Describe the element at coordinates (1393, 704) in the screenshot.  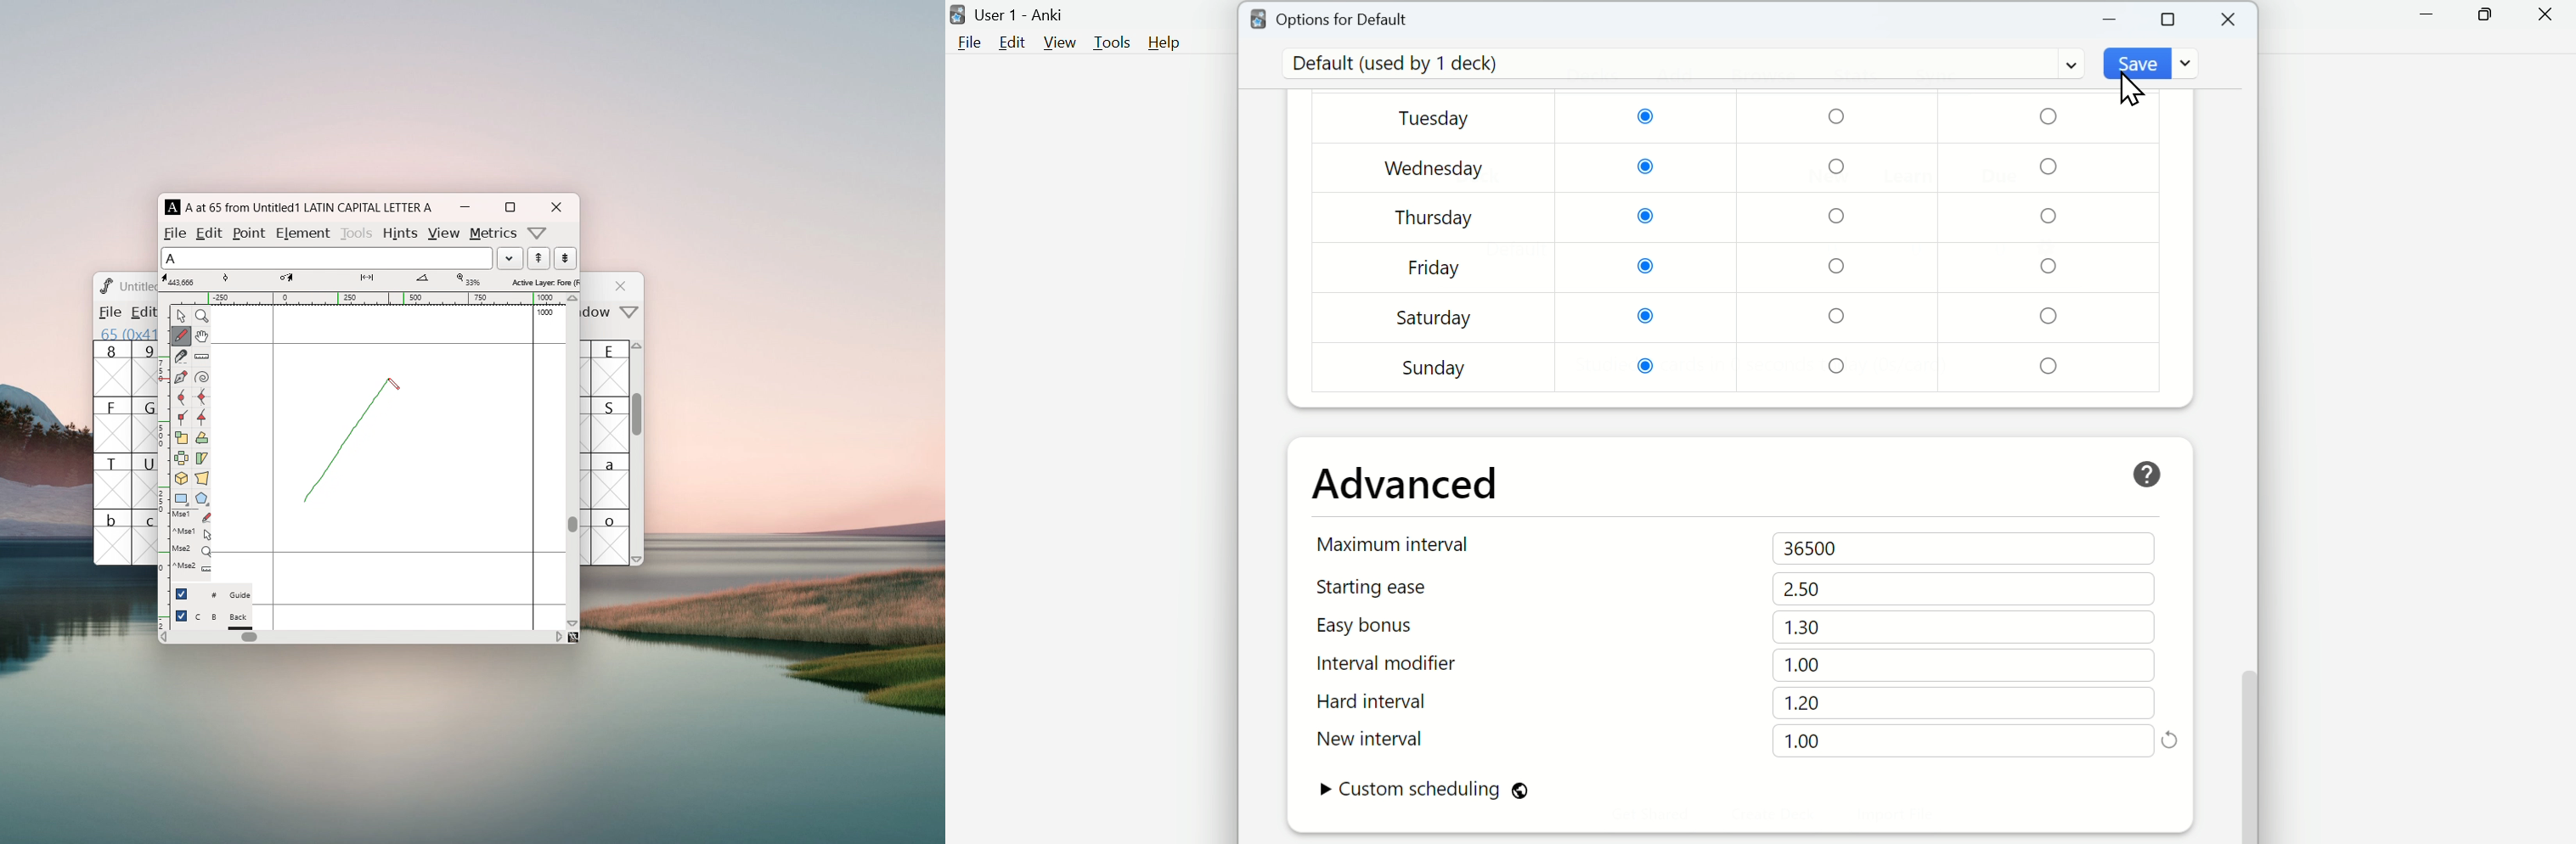
I see `Hard interval` at that location.